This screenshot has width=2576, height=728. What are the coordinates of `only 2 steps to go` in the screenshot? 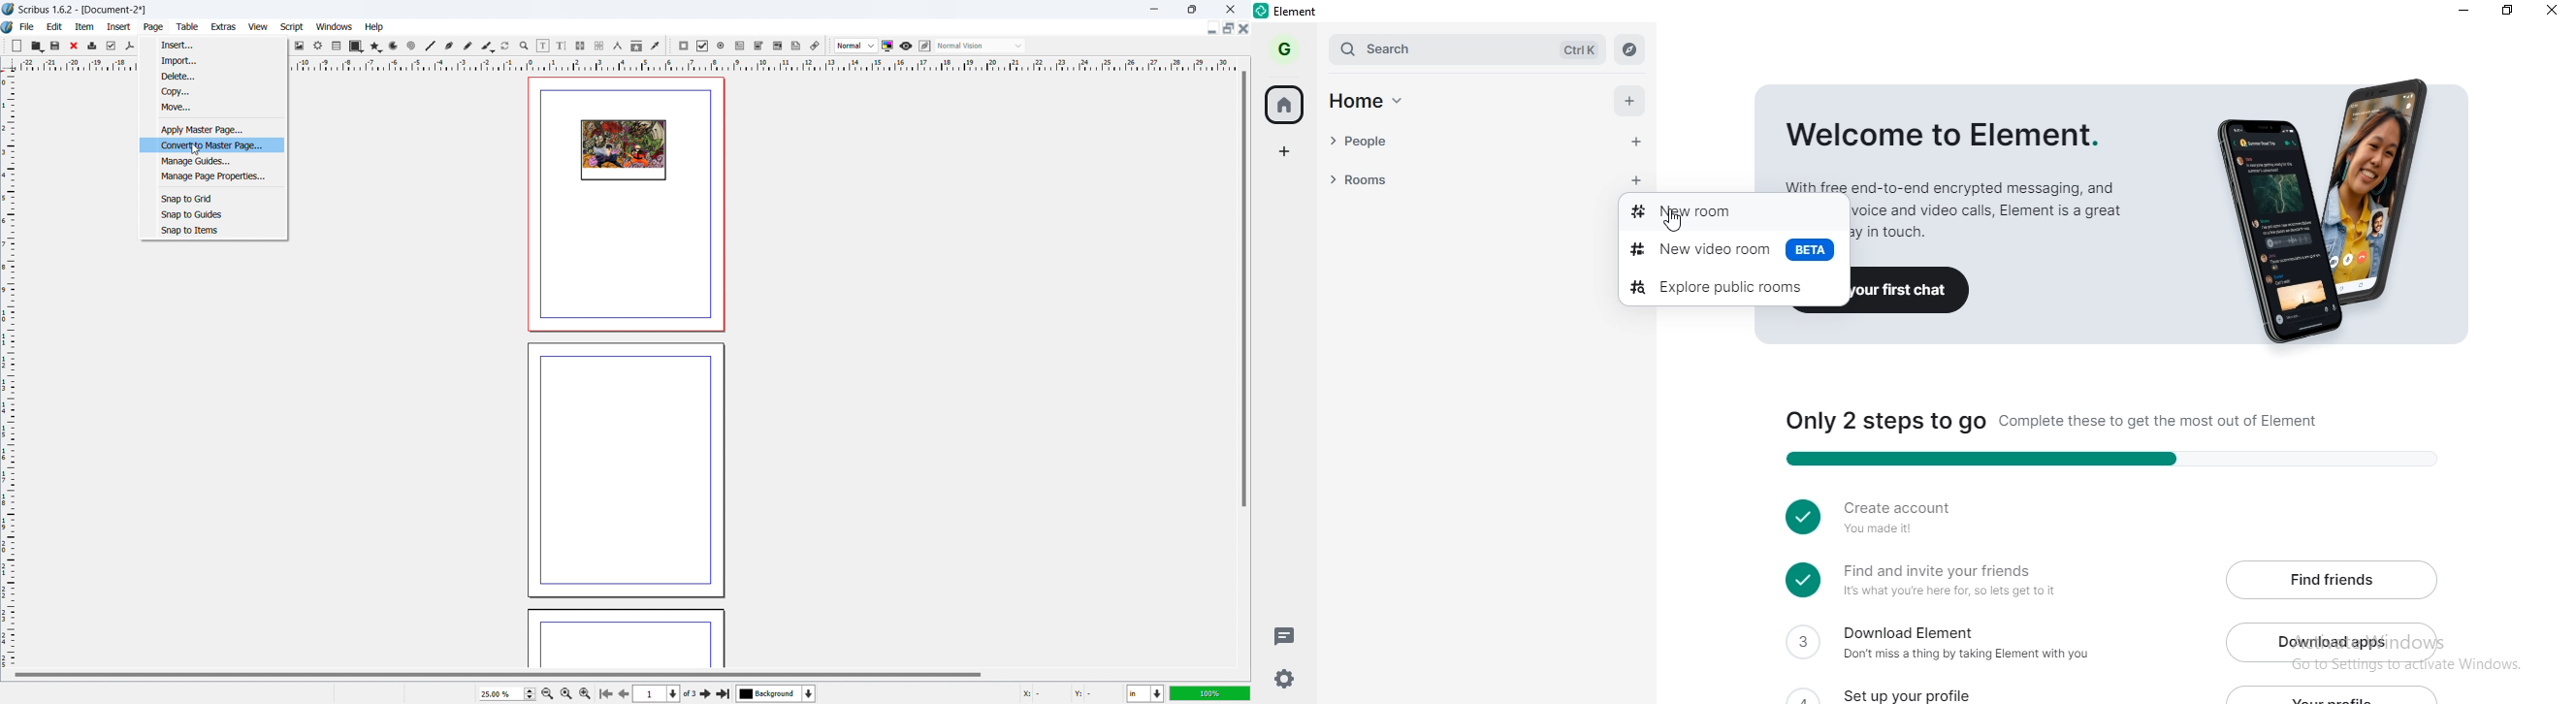 It's located at (2097, 436).